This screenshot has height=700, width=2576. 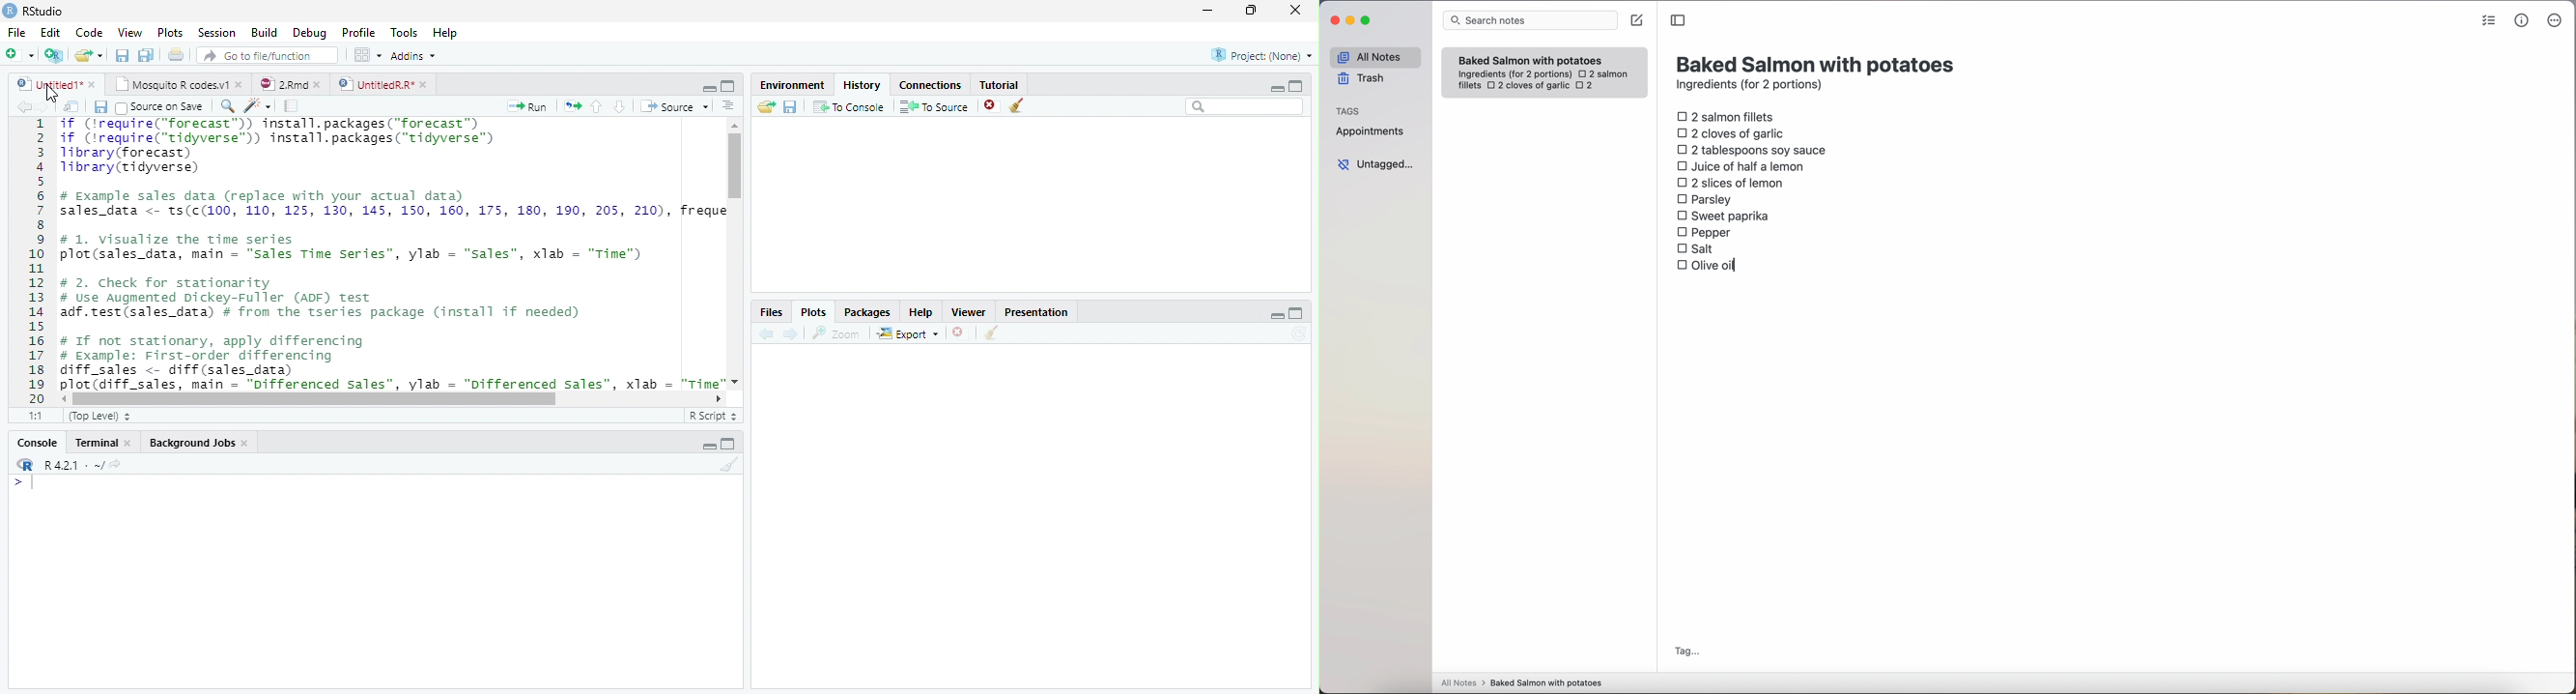 I want to click on # If not stationary, apply differencing

# Example: First-order differencing

diff_sales <- diff (sales_data)

plot (diff sales. main = "Differenced Sales”. vlab = "Differenced sales”. xlab = "Time", so click(x=391, y=362).